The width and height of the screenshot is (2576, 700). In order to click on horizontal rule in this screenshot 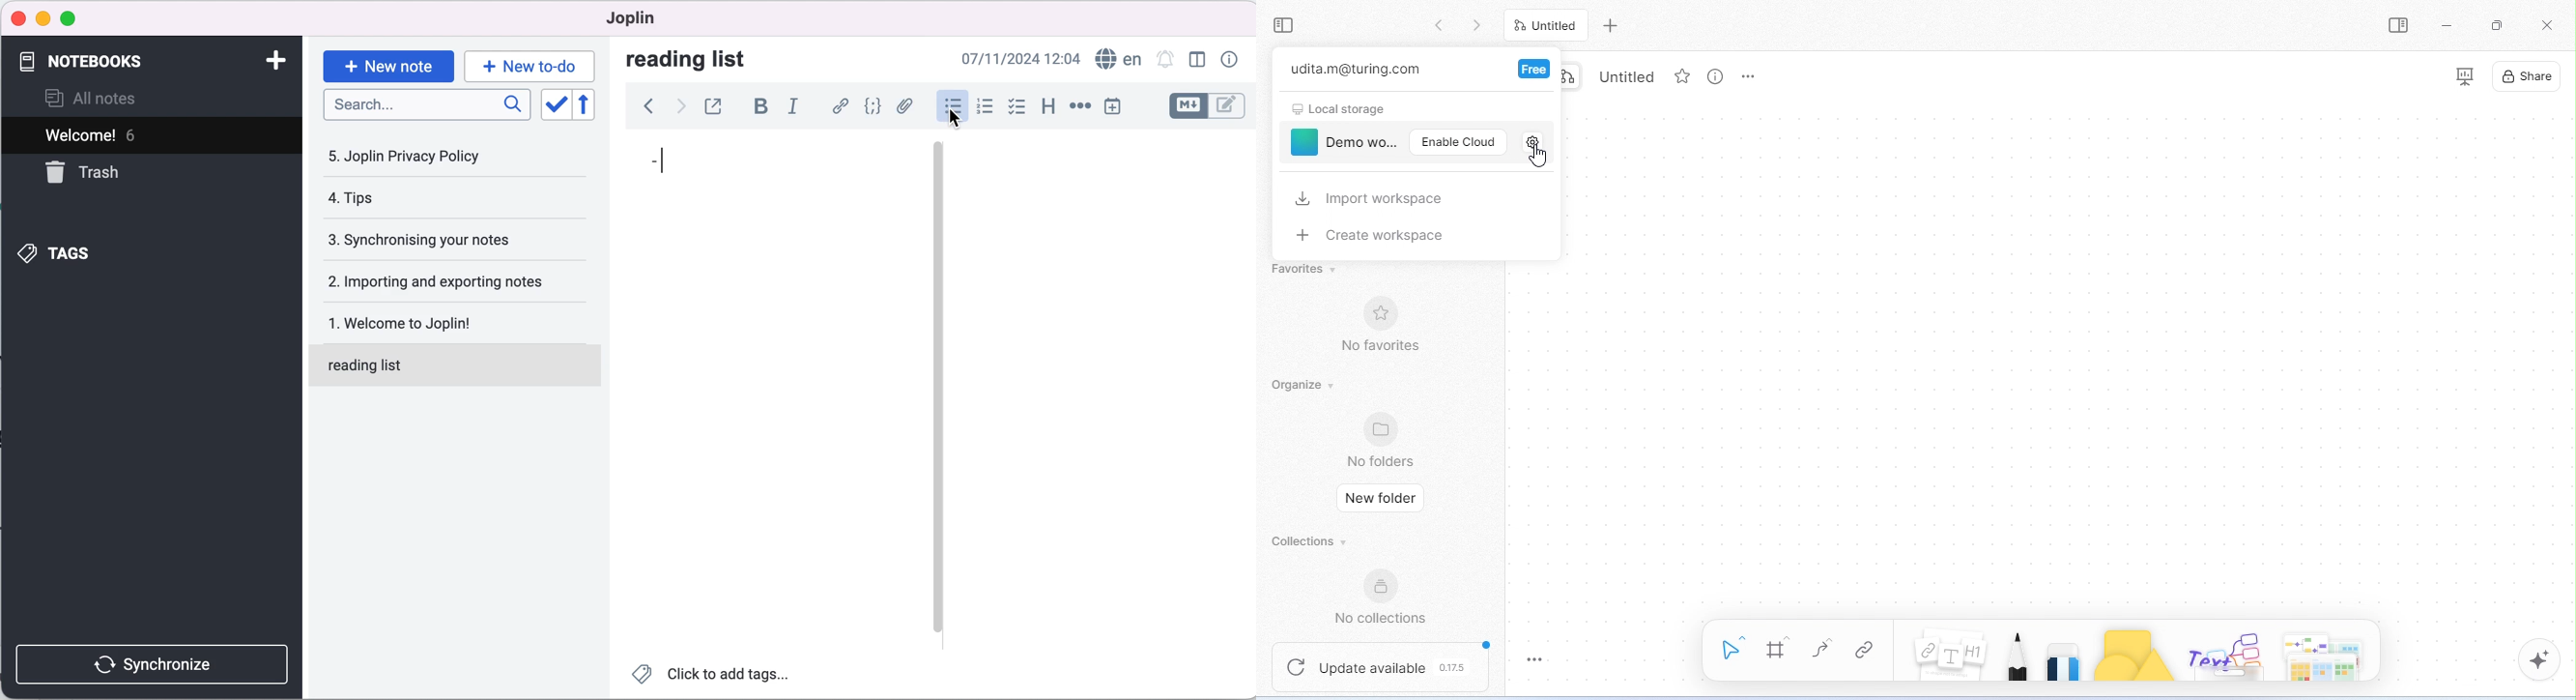, I will do `click(1080, 108)`.